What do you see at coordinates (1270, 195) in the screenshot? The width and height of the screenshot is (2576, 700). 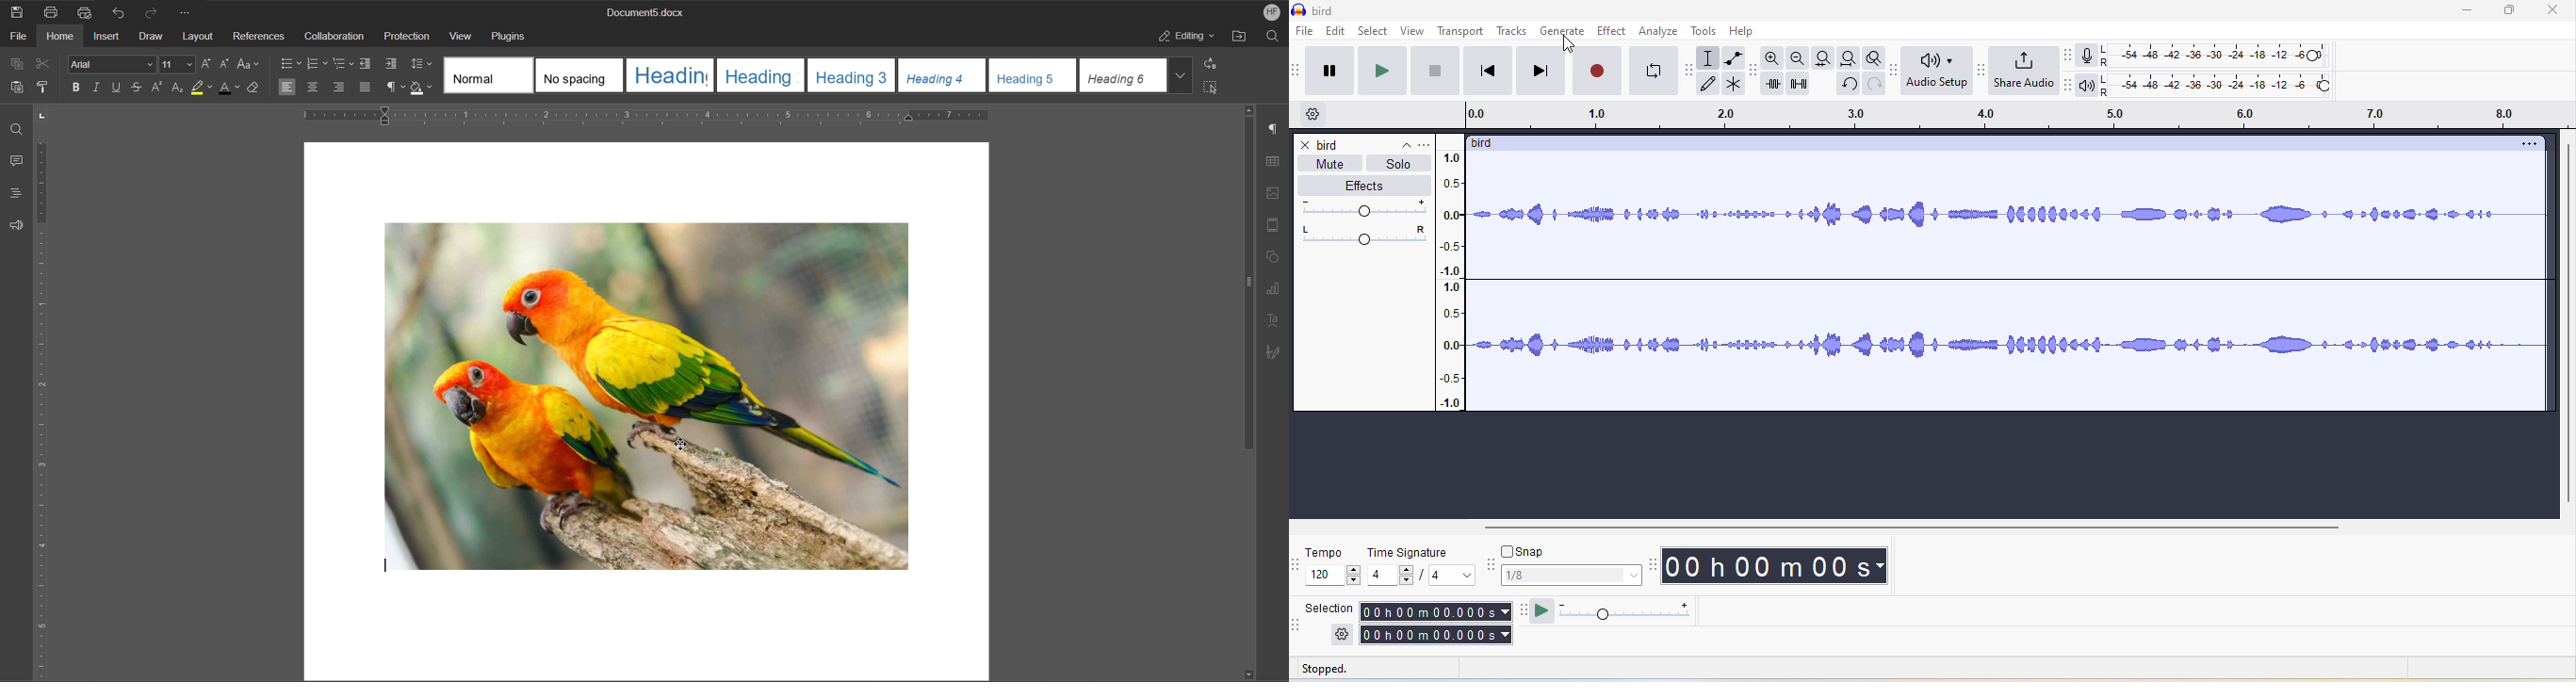 I see `Image Settings` at bounding box center [1270, 195].